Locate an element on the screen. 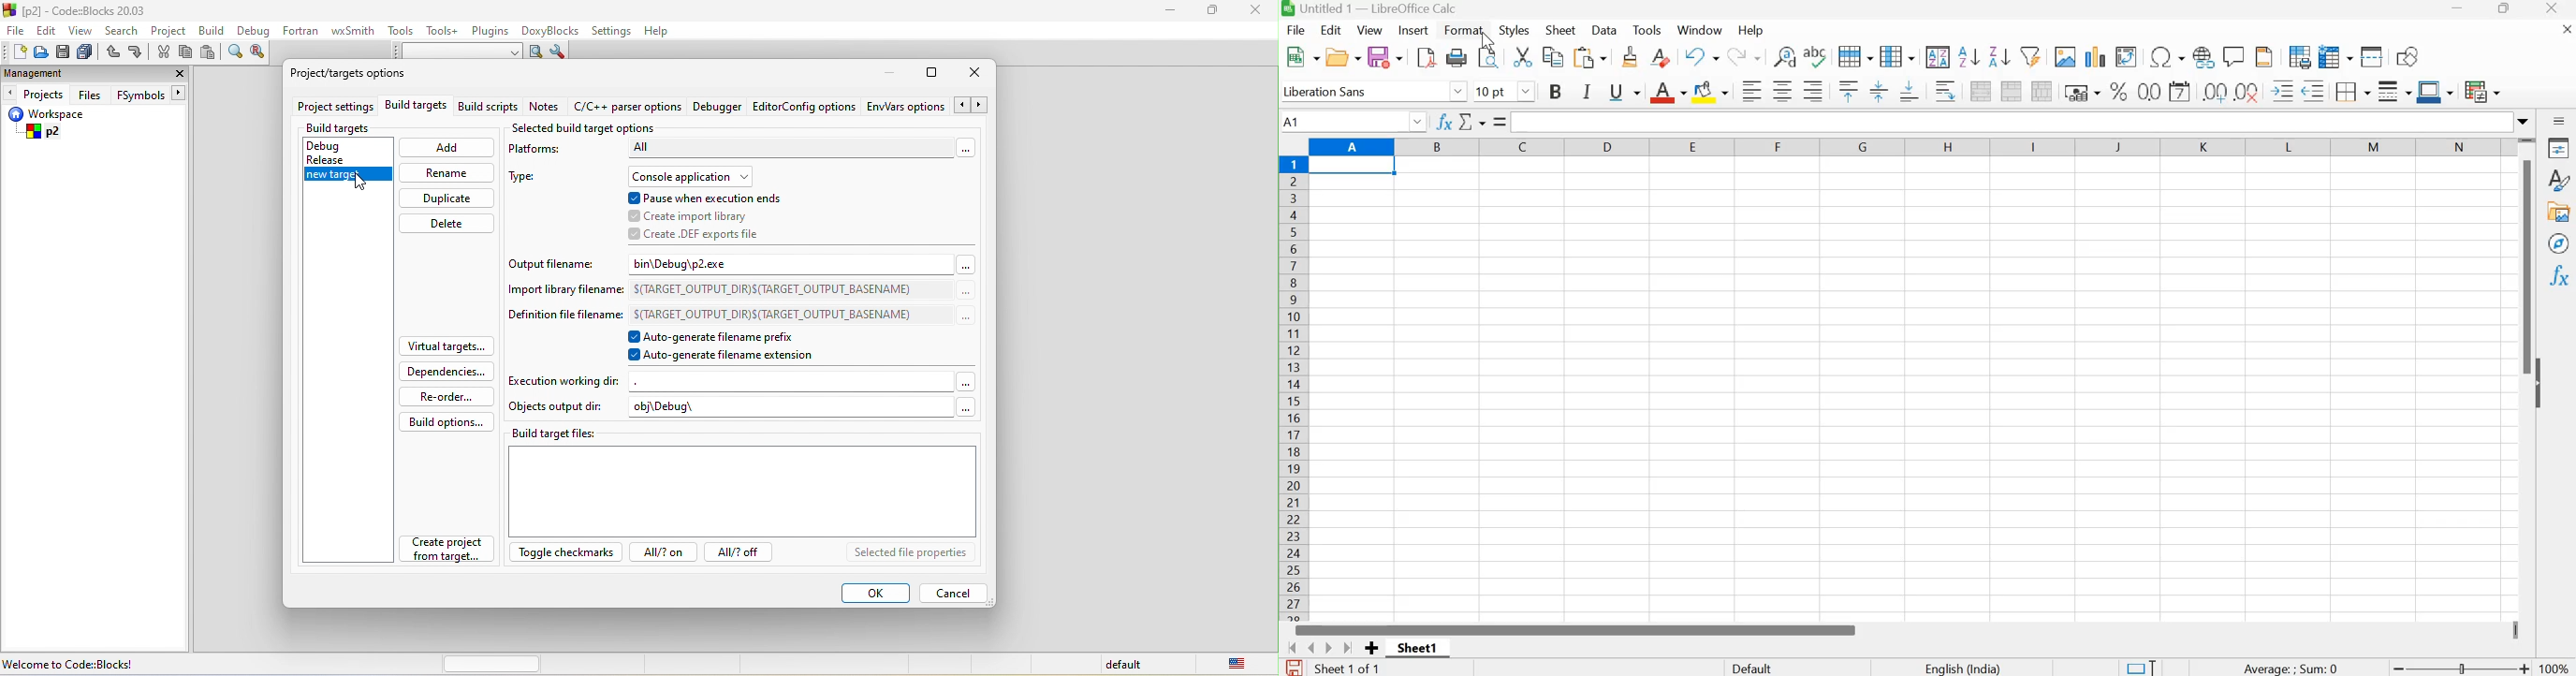  Maximize is located at coordinates (2503, 11).